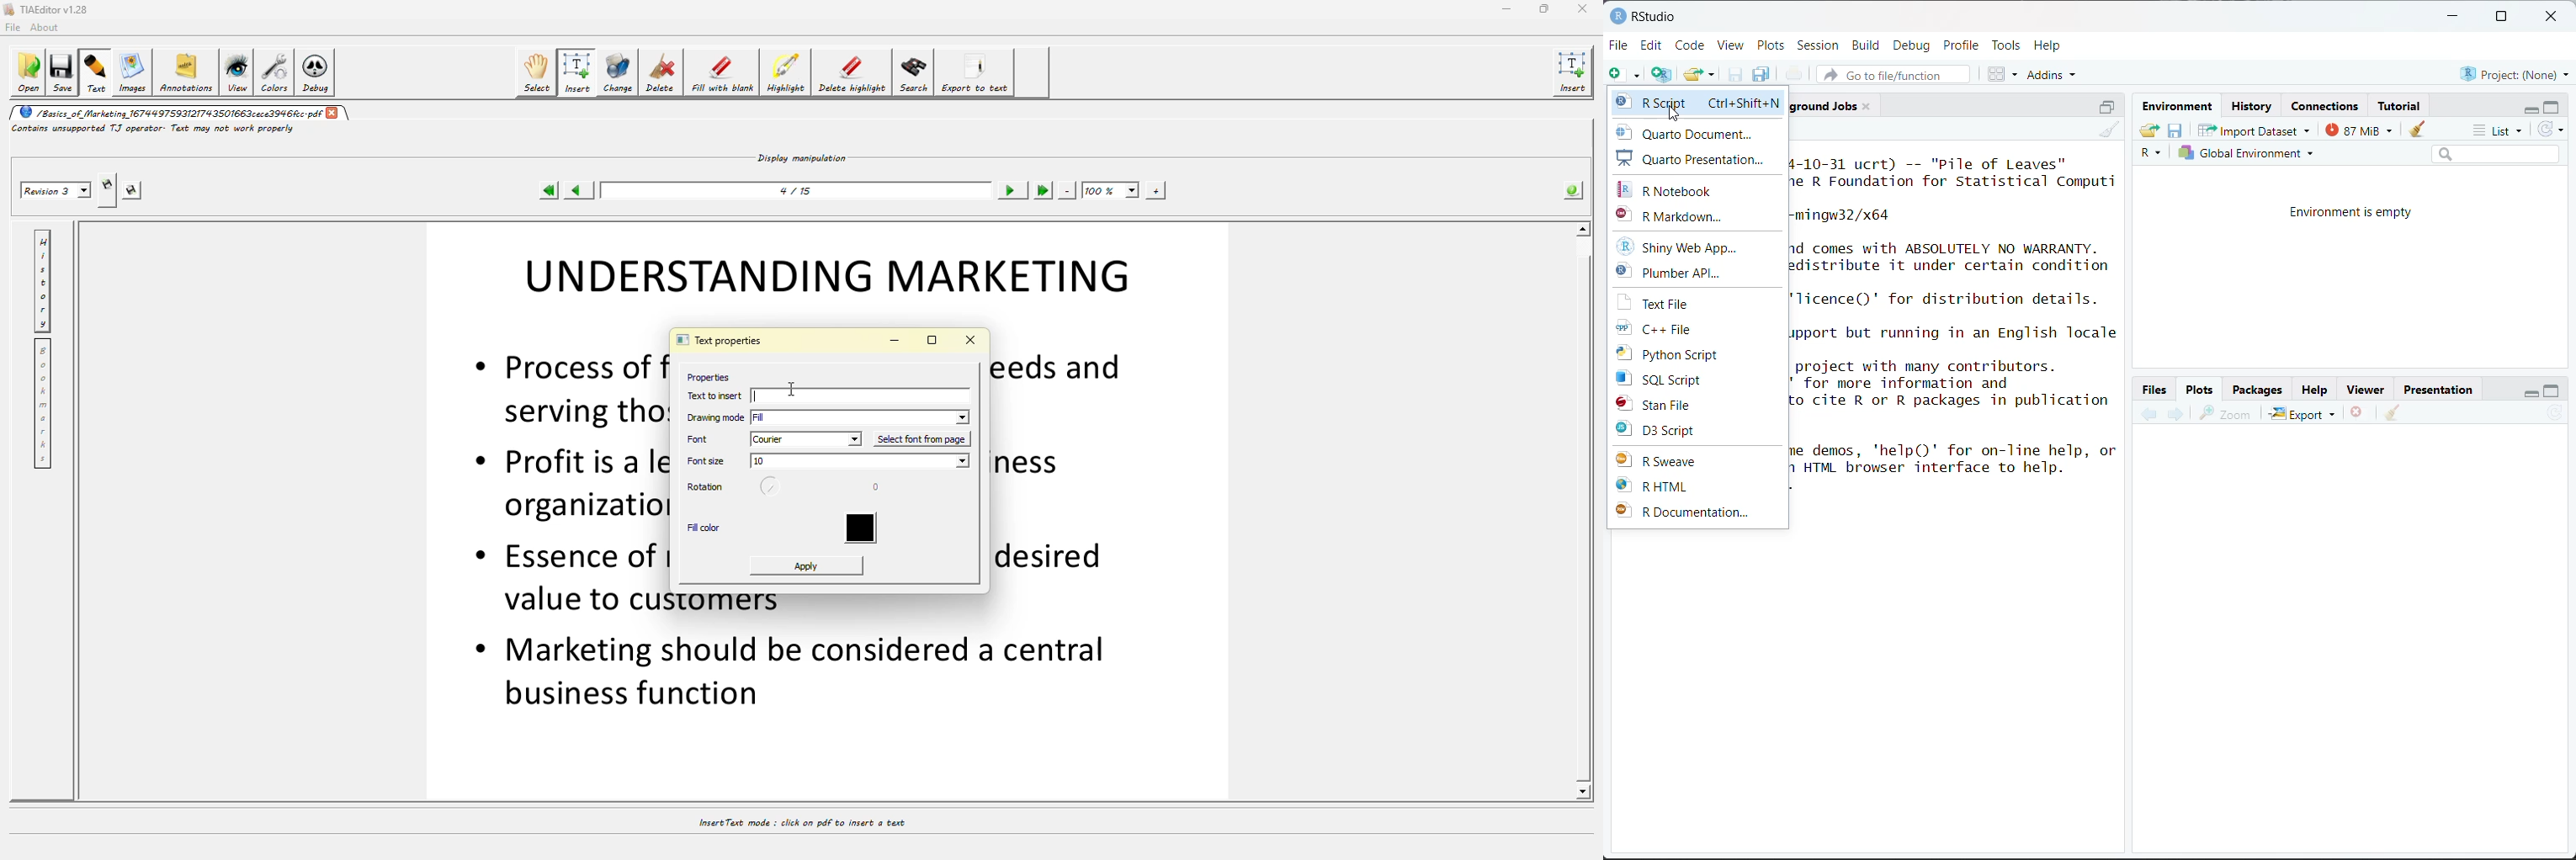  What do you see at coordinates (1657, 300) in the screenshot?
I see `Text File` at bounding box center [1657, 300].